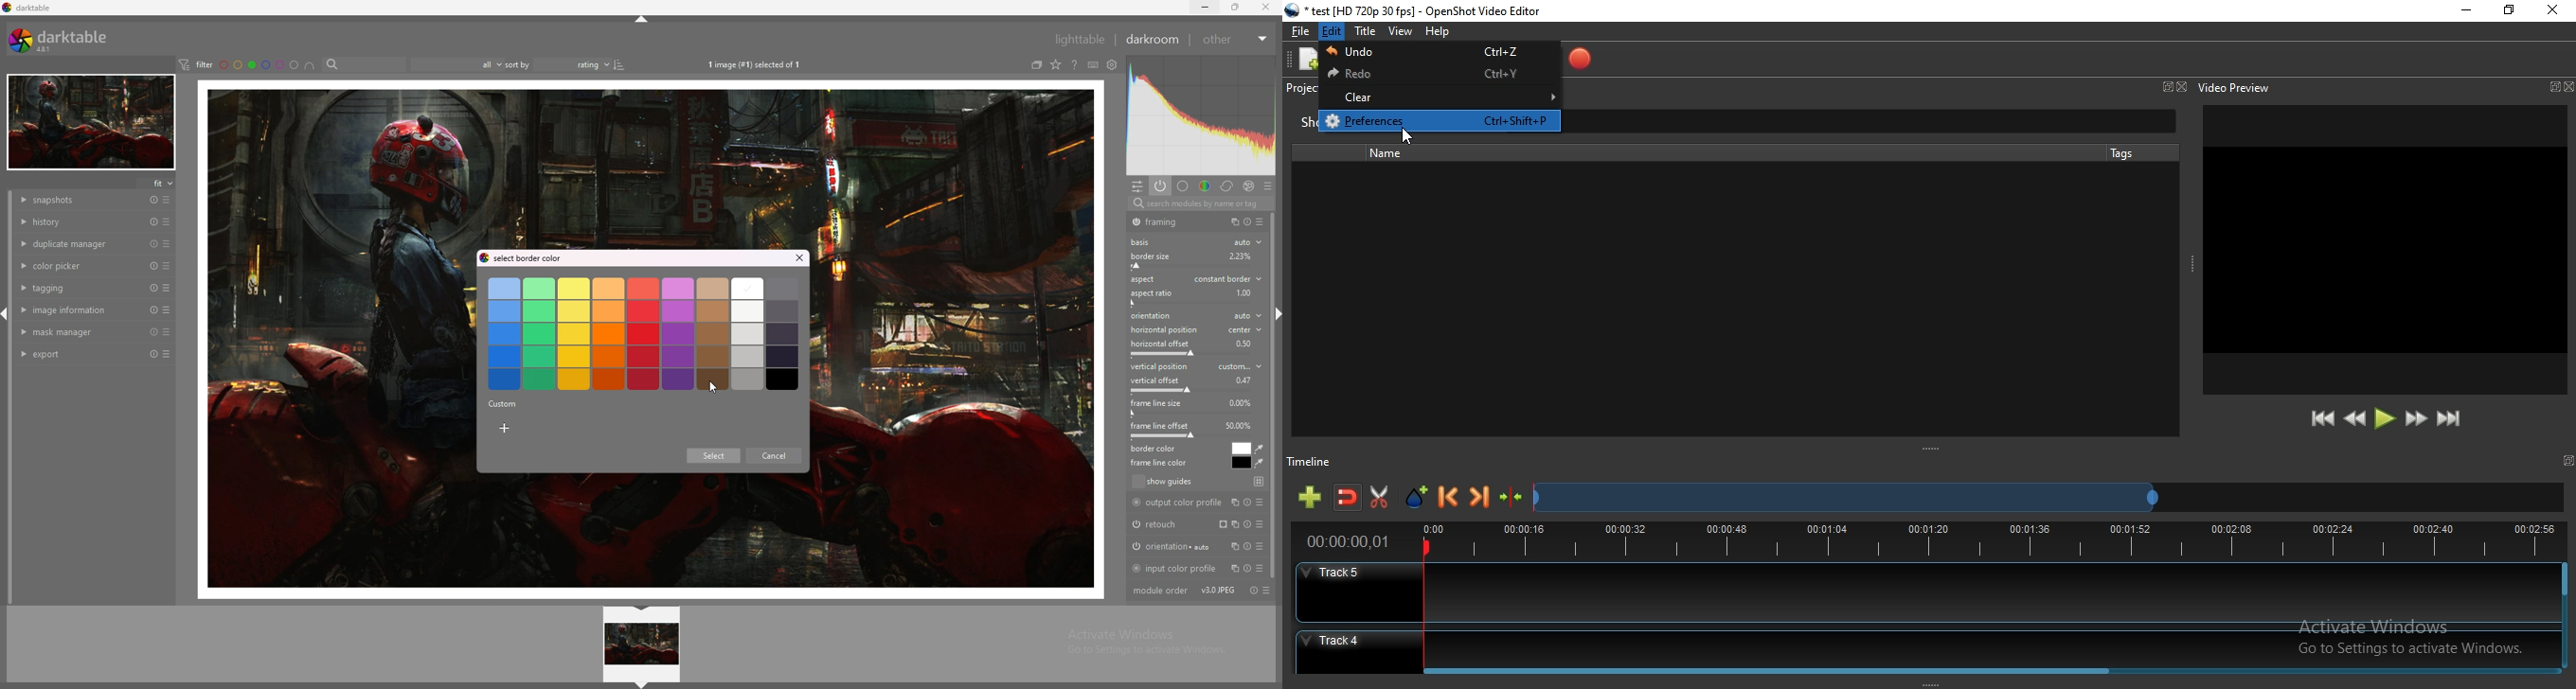  Describe the element at coordinates (2182, 87) in the screenshot. I see `Close` at that location.